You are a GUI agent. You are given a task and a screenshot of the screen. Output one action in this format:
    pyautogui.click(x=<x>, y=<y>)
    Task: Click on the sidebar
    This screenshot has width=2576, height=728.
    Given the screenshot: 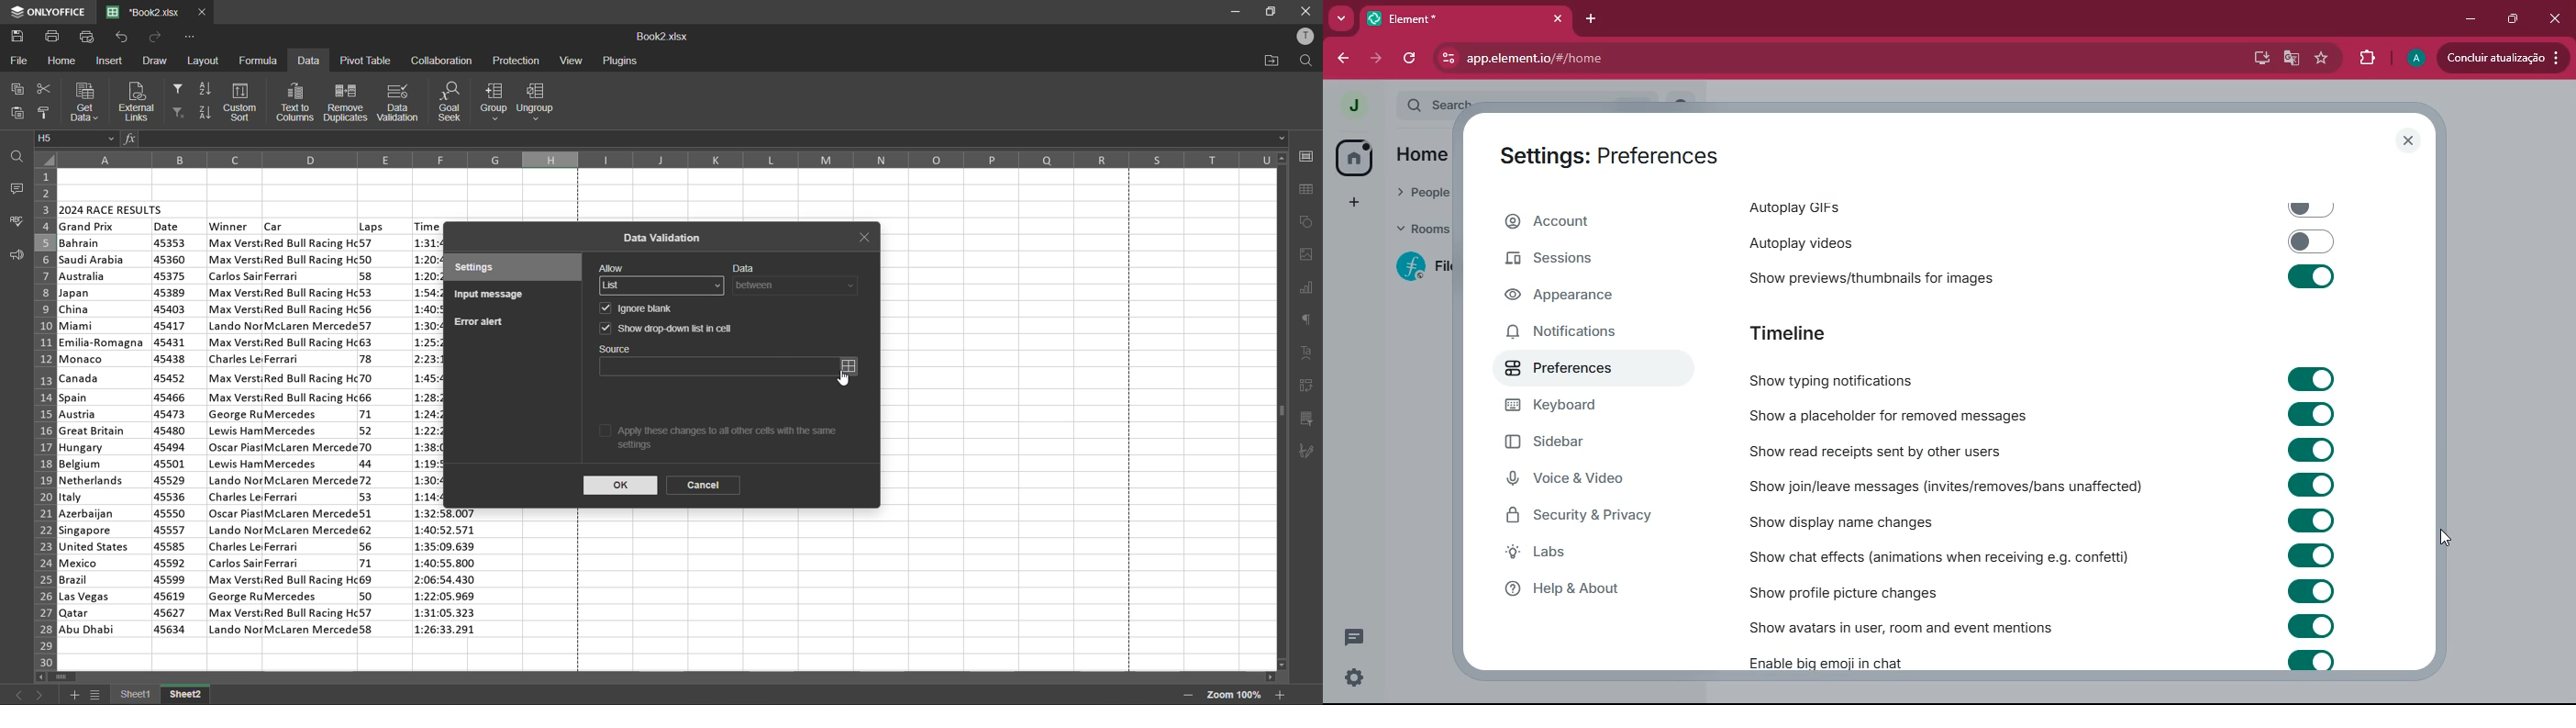 What is the action you would take?
    pyautogui.click(x=1583, y=445)
    